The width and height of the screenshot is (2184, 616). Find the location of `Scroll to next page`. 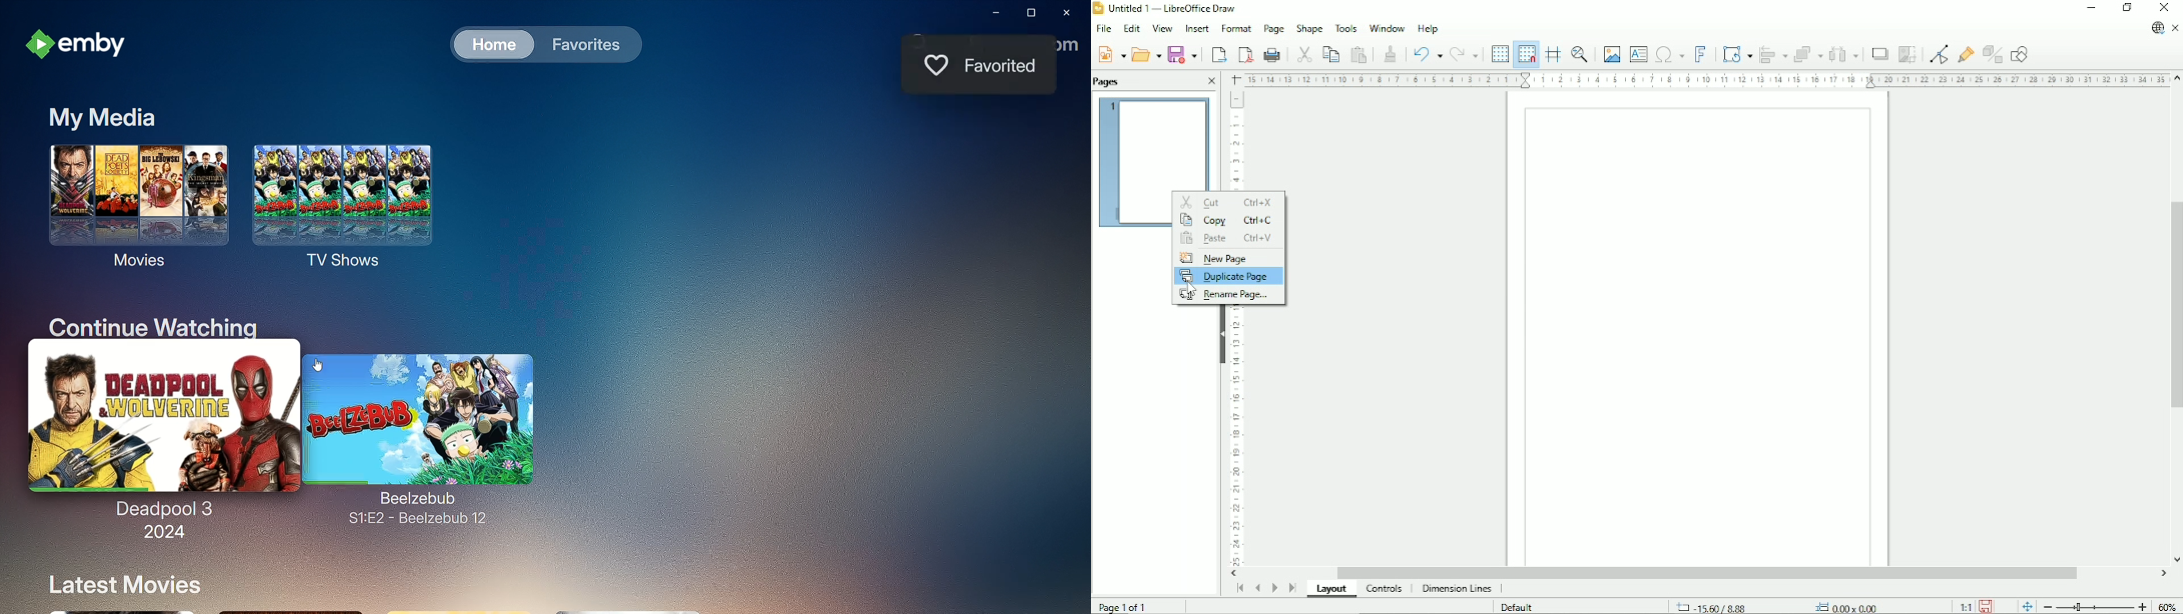

Scroll to next page is located at coordinates (1274, 588).